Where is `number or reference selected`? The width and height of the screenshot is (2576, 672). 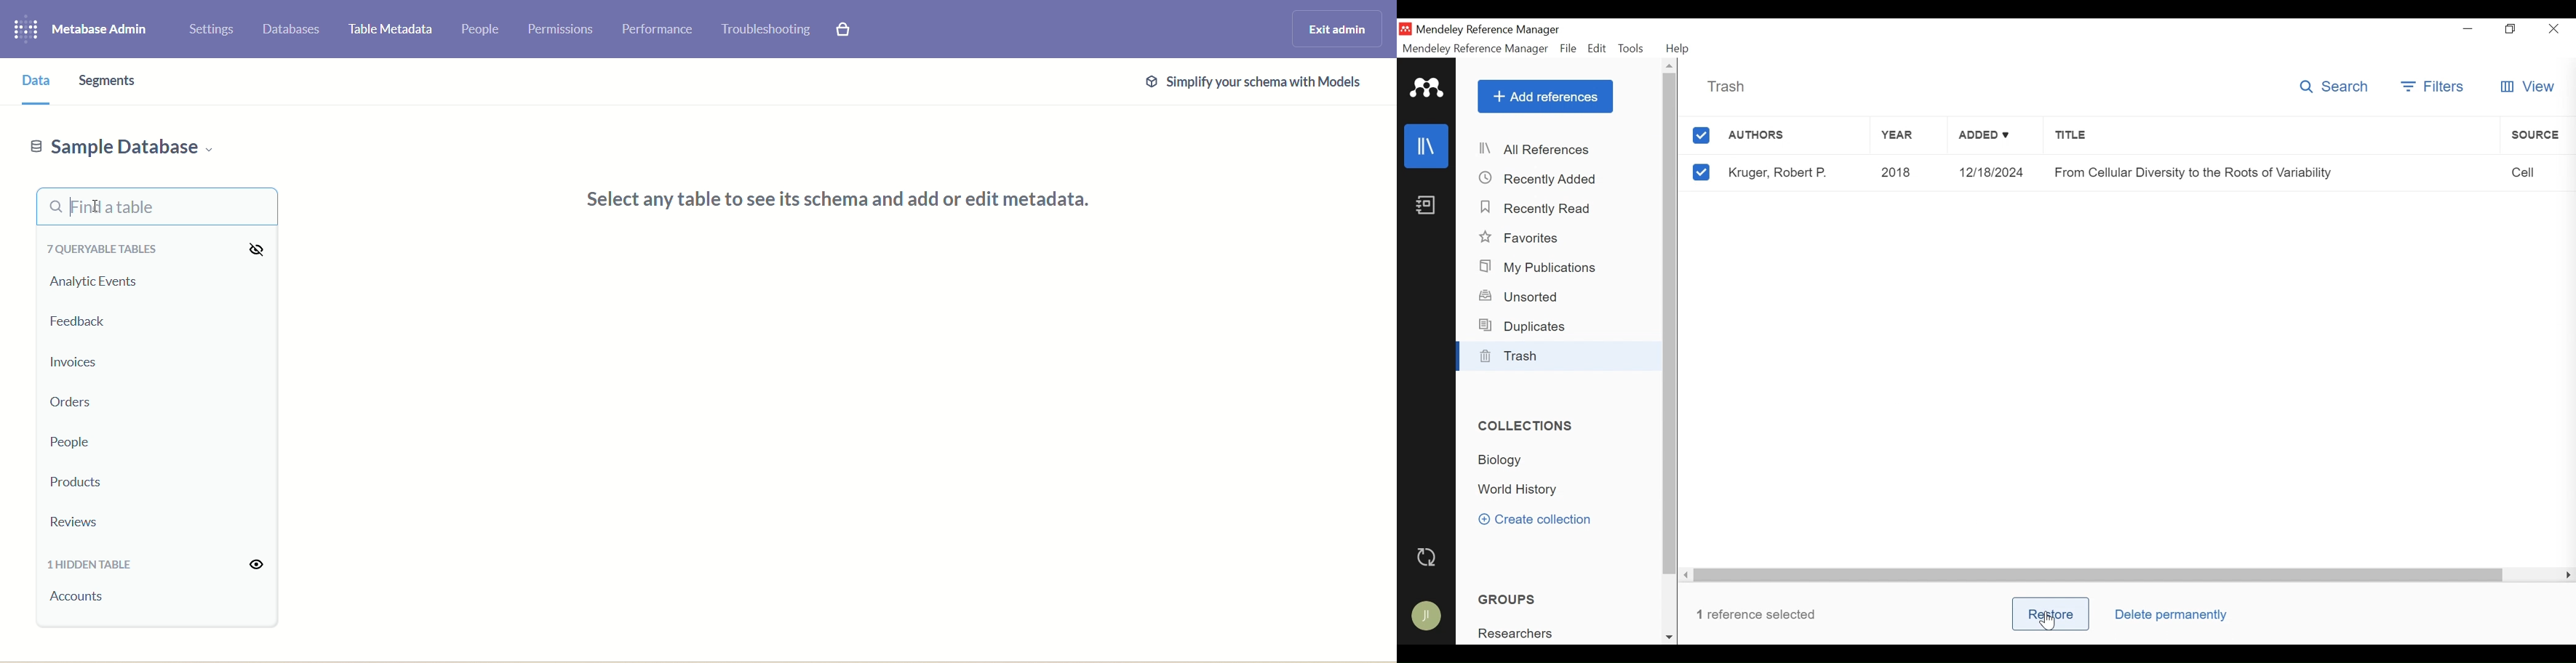
number or reference selected is located at coordinates (1763, 615).